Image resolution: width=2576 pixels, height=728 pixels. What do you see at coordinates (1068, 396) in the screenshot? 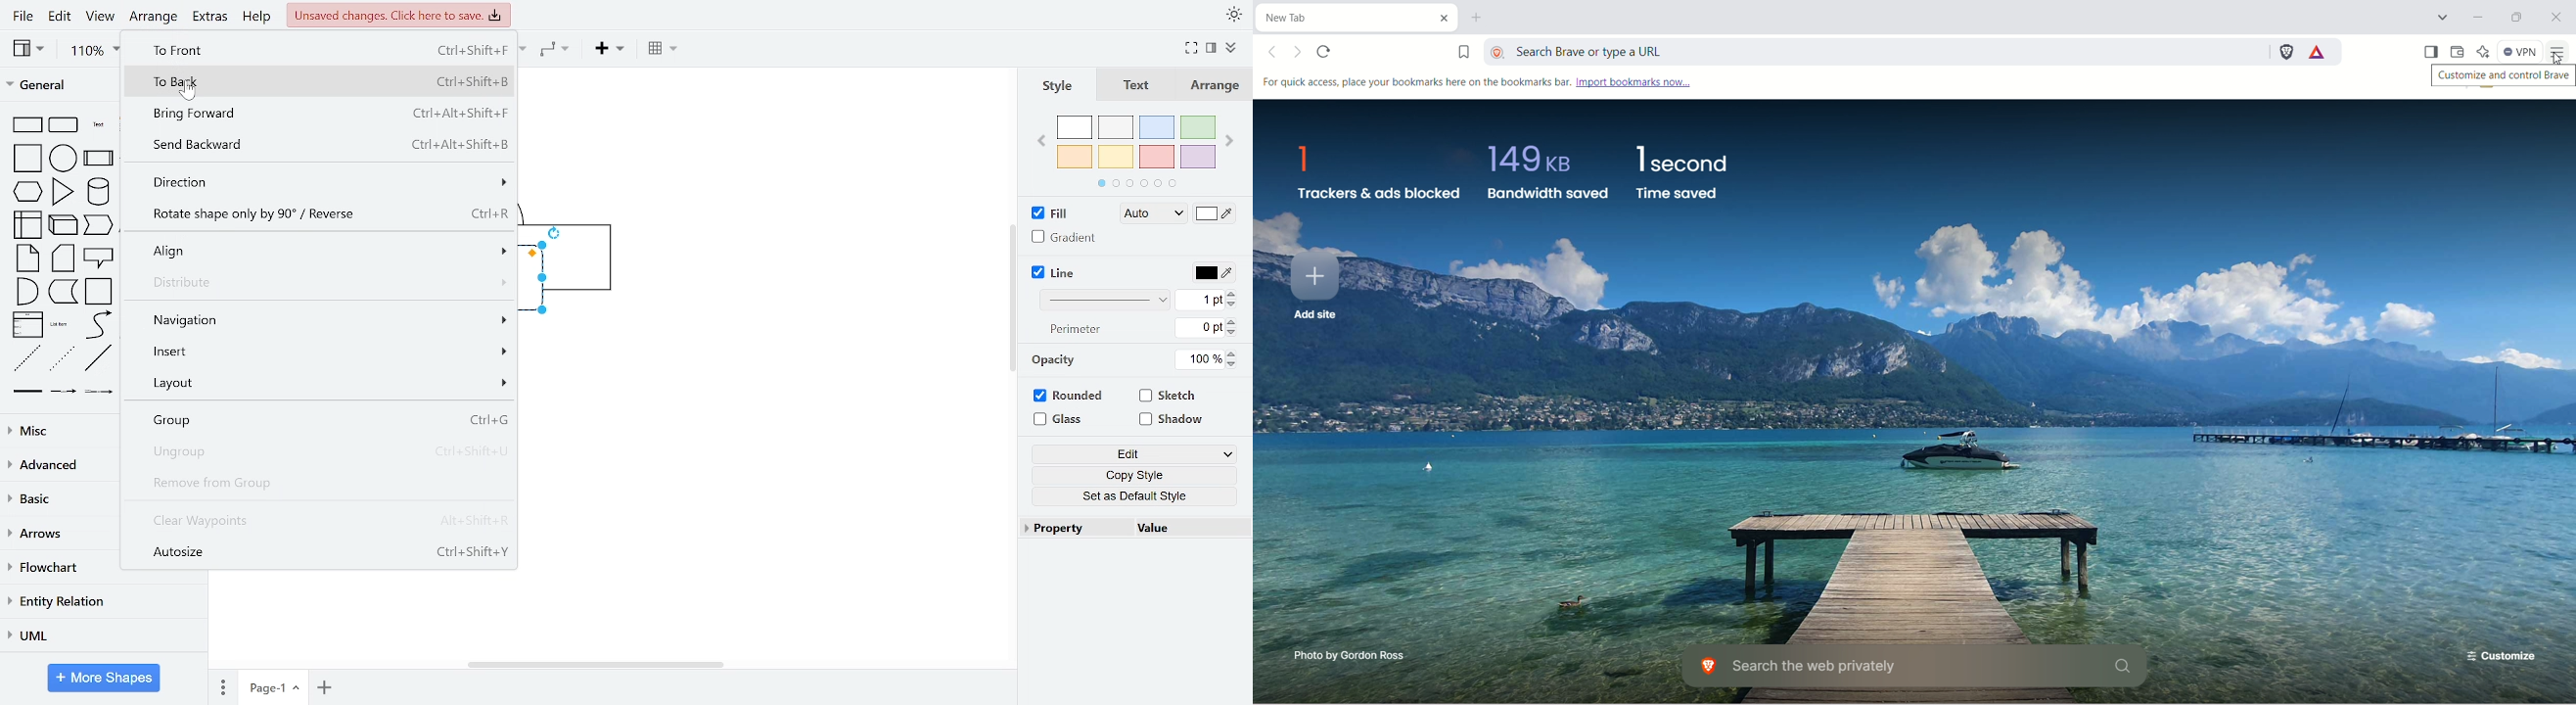
I see `rounded` at bounding box center [1068, 396].